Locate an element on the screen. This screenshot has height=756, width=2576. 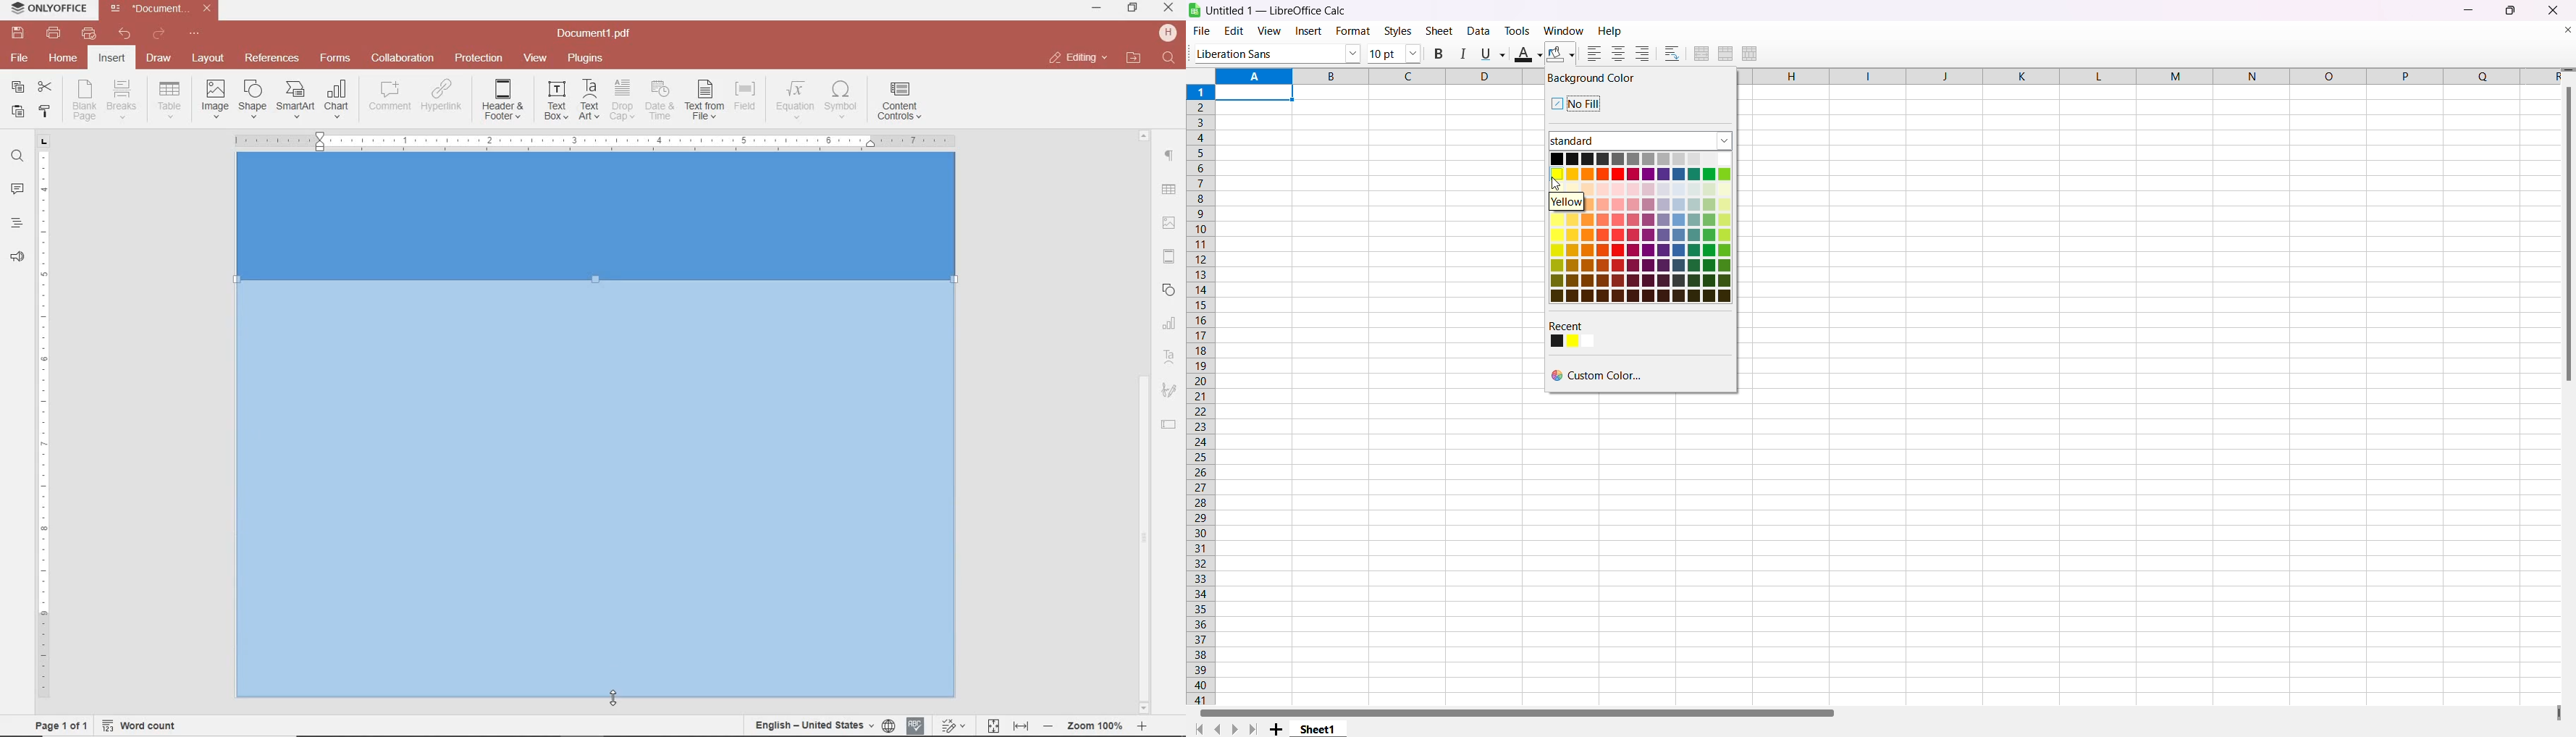
background color is located at coordinates (1594, 80).